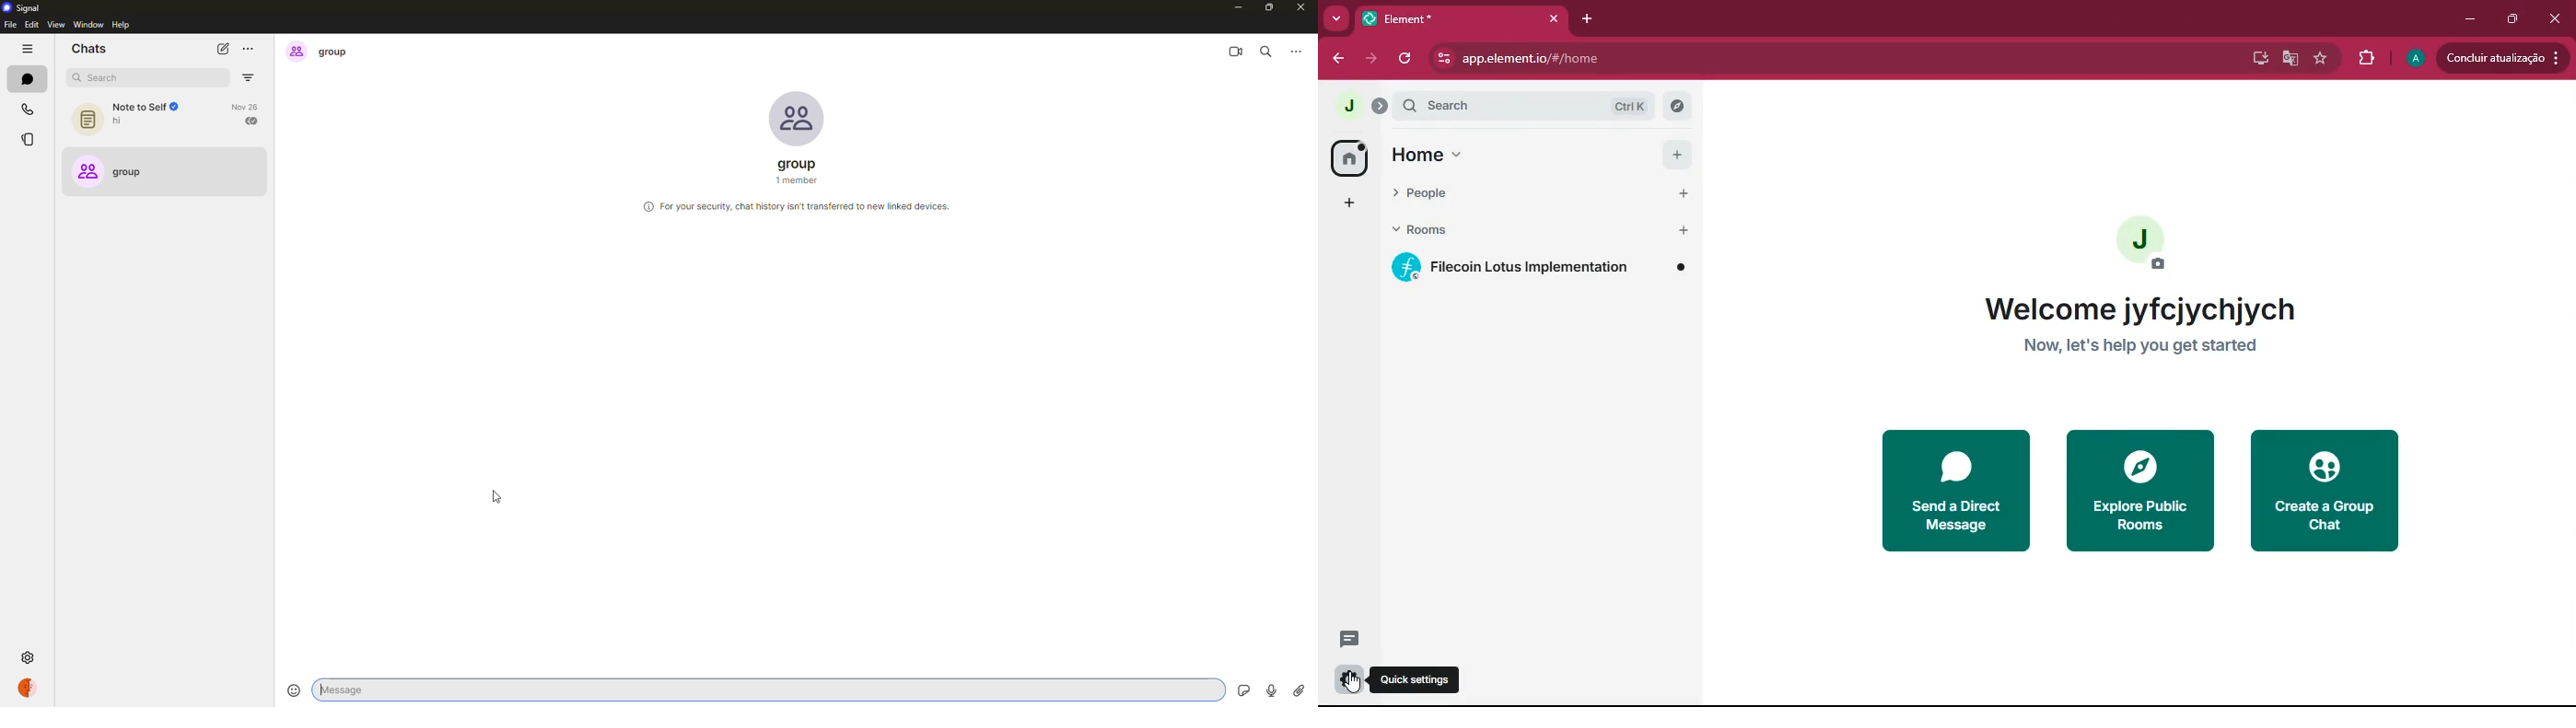 This screenshot has width=2576, height=728. What do you see at coordinates (1720, 58) in the screenshot?
I see `app.elementio/#/home` at bounding box center [1720, 58].